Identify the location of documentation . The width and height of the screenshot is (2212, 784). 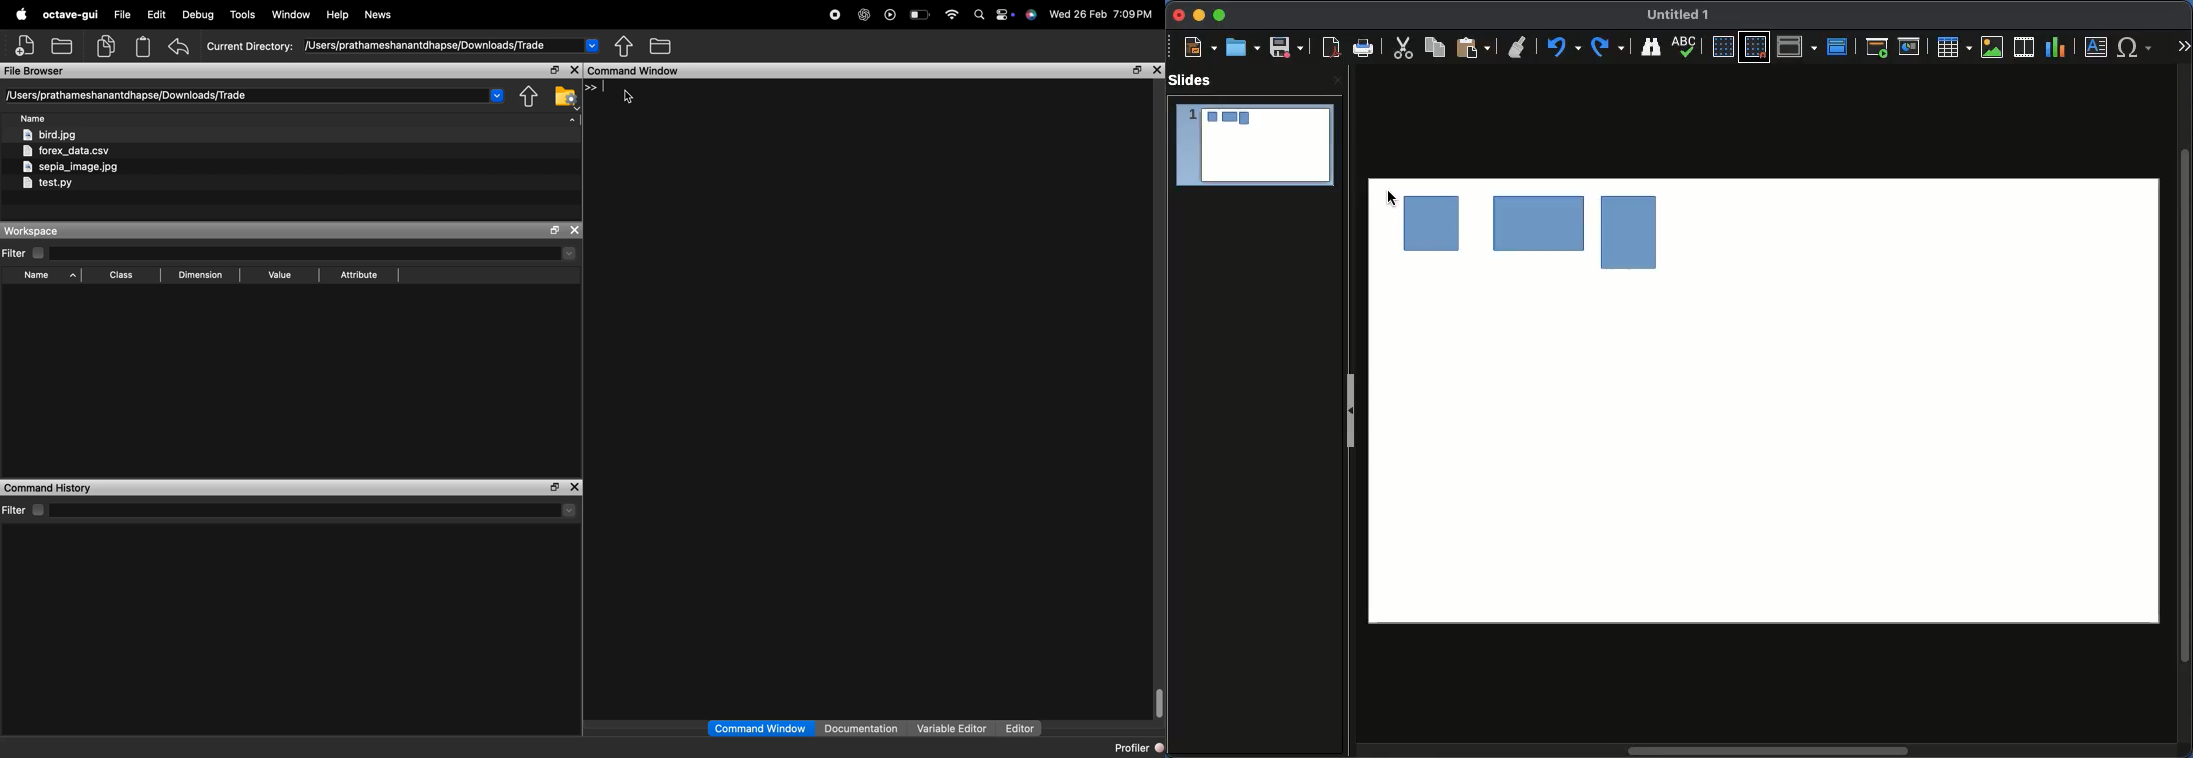
(862, 728).